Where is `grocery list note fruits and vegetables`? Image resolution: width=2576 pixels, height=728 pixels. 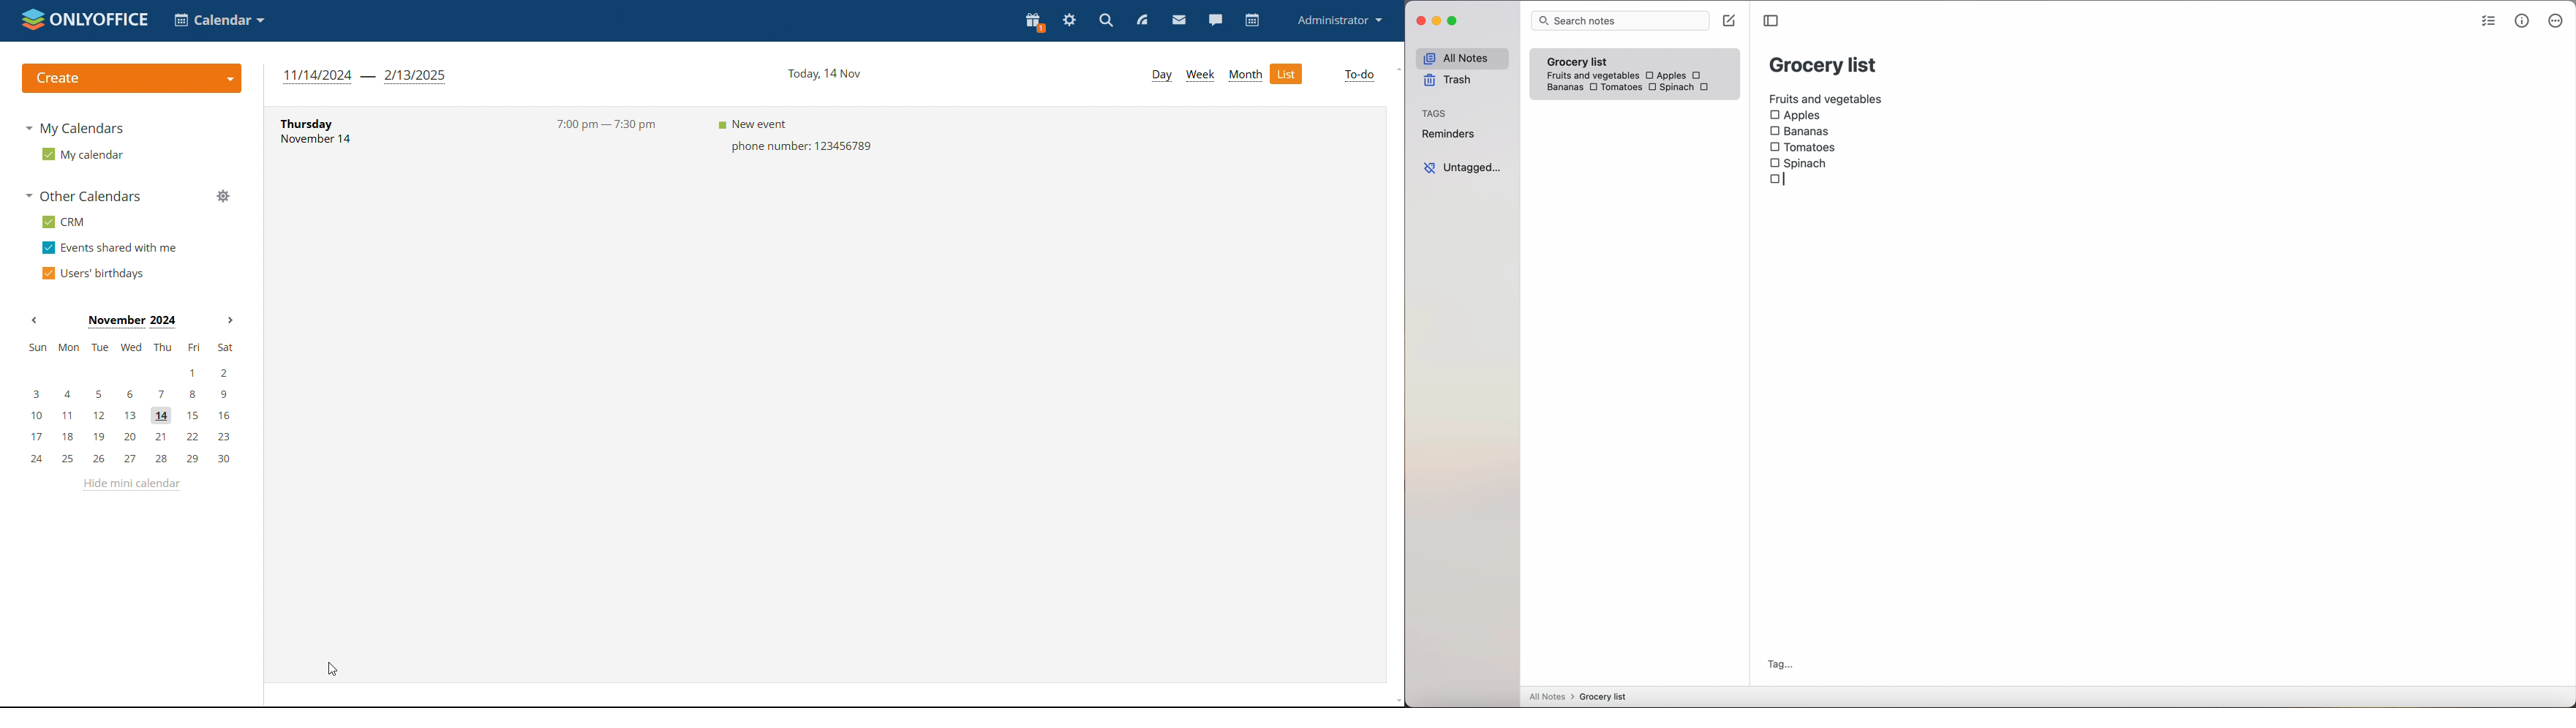 grocery list note fruits and vegetables is located at coordinates (1590, 64).